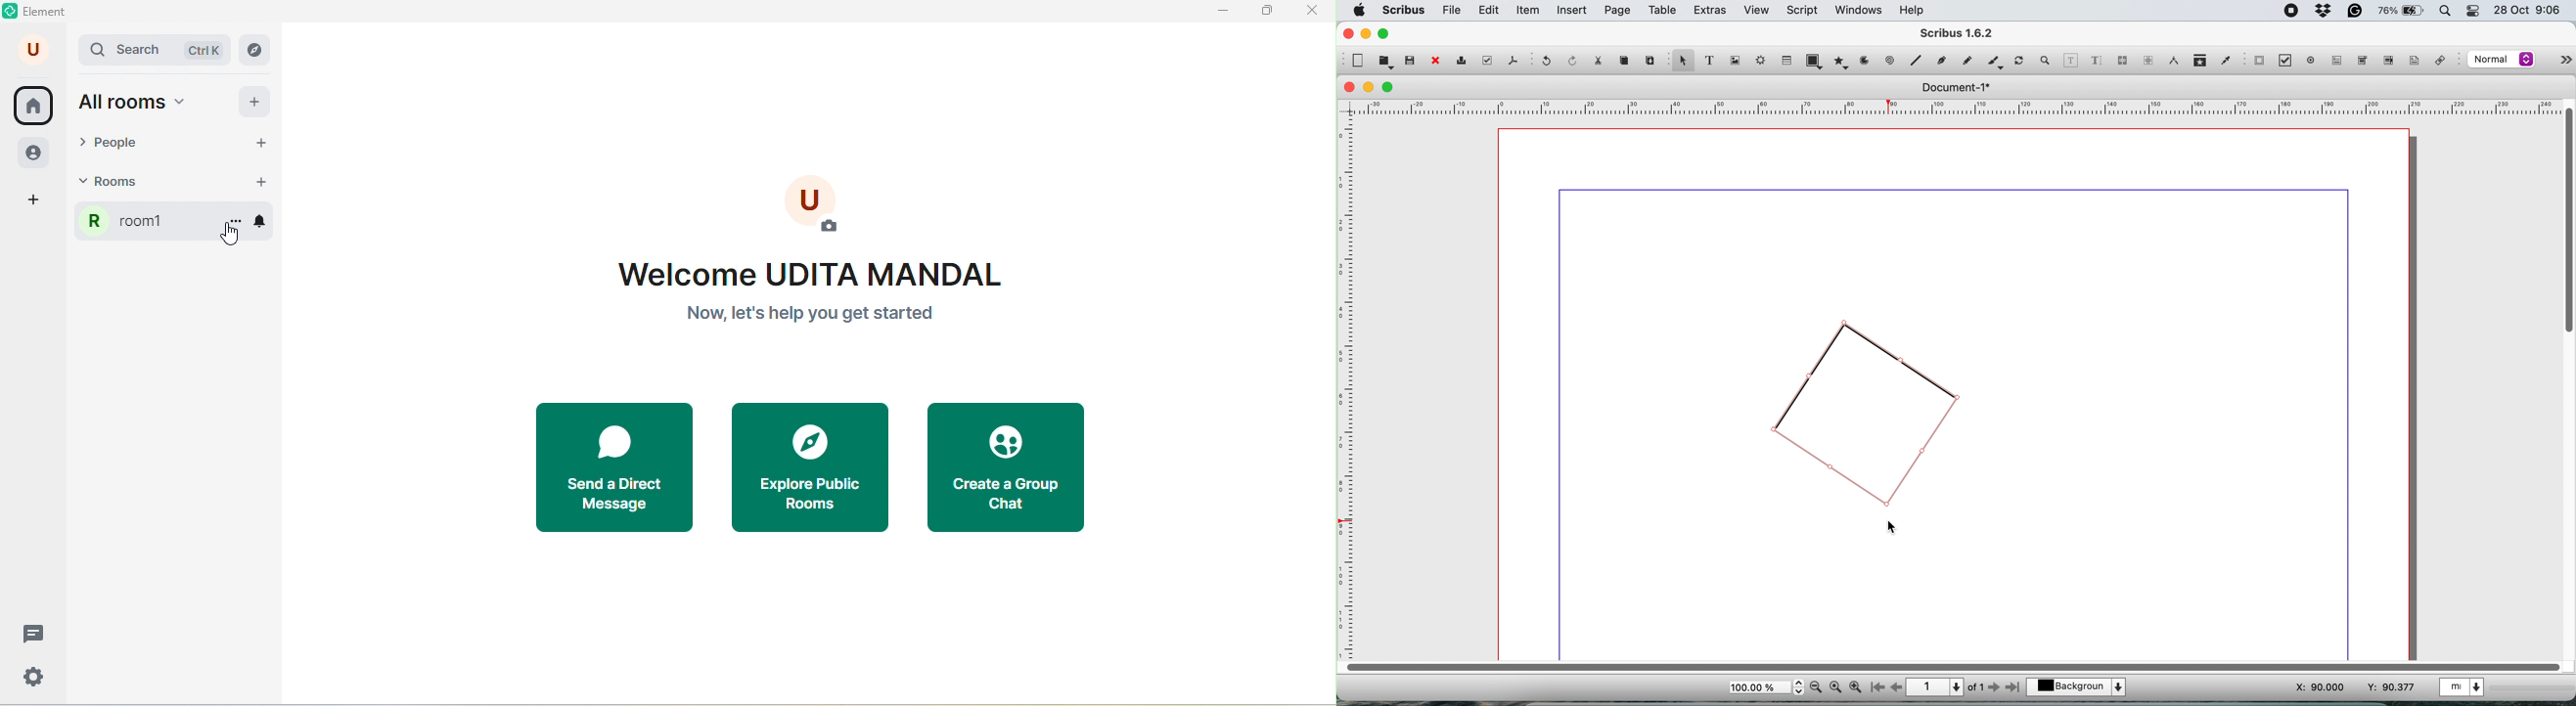  I want to click on all rooms, so click(136, 104).